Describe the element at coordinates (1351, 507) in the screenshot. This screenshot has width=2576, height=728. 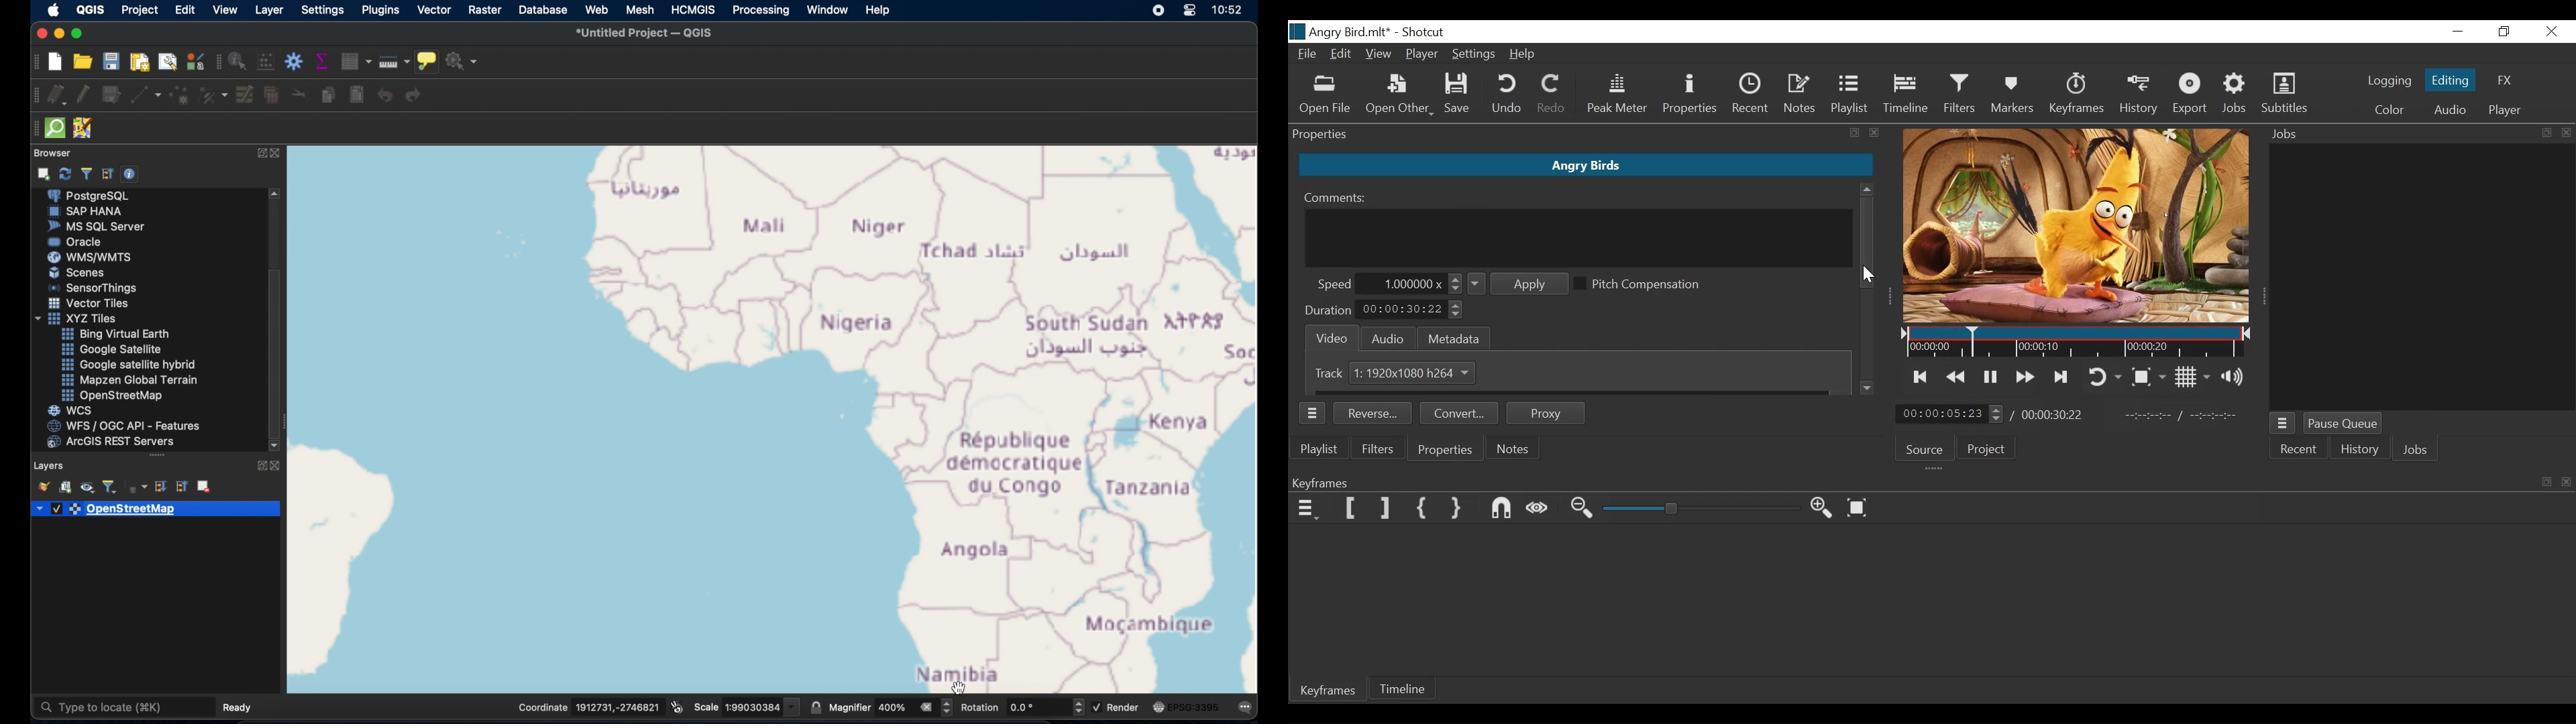
I see `Set Filter First` at that location.